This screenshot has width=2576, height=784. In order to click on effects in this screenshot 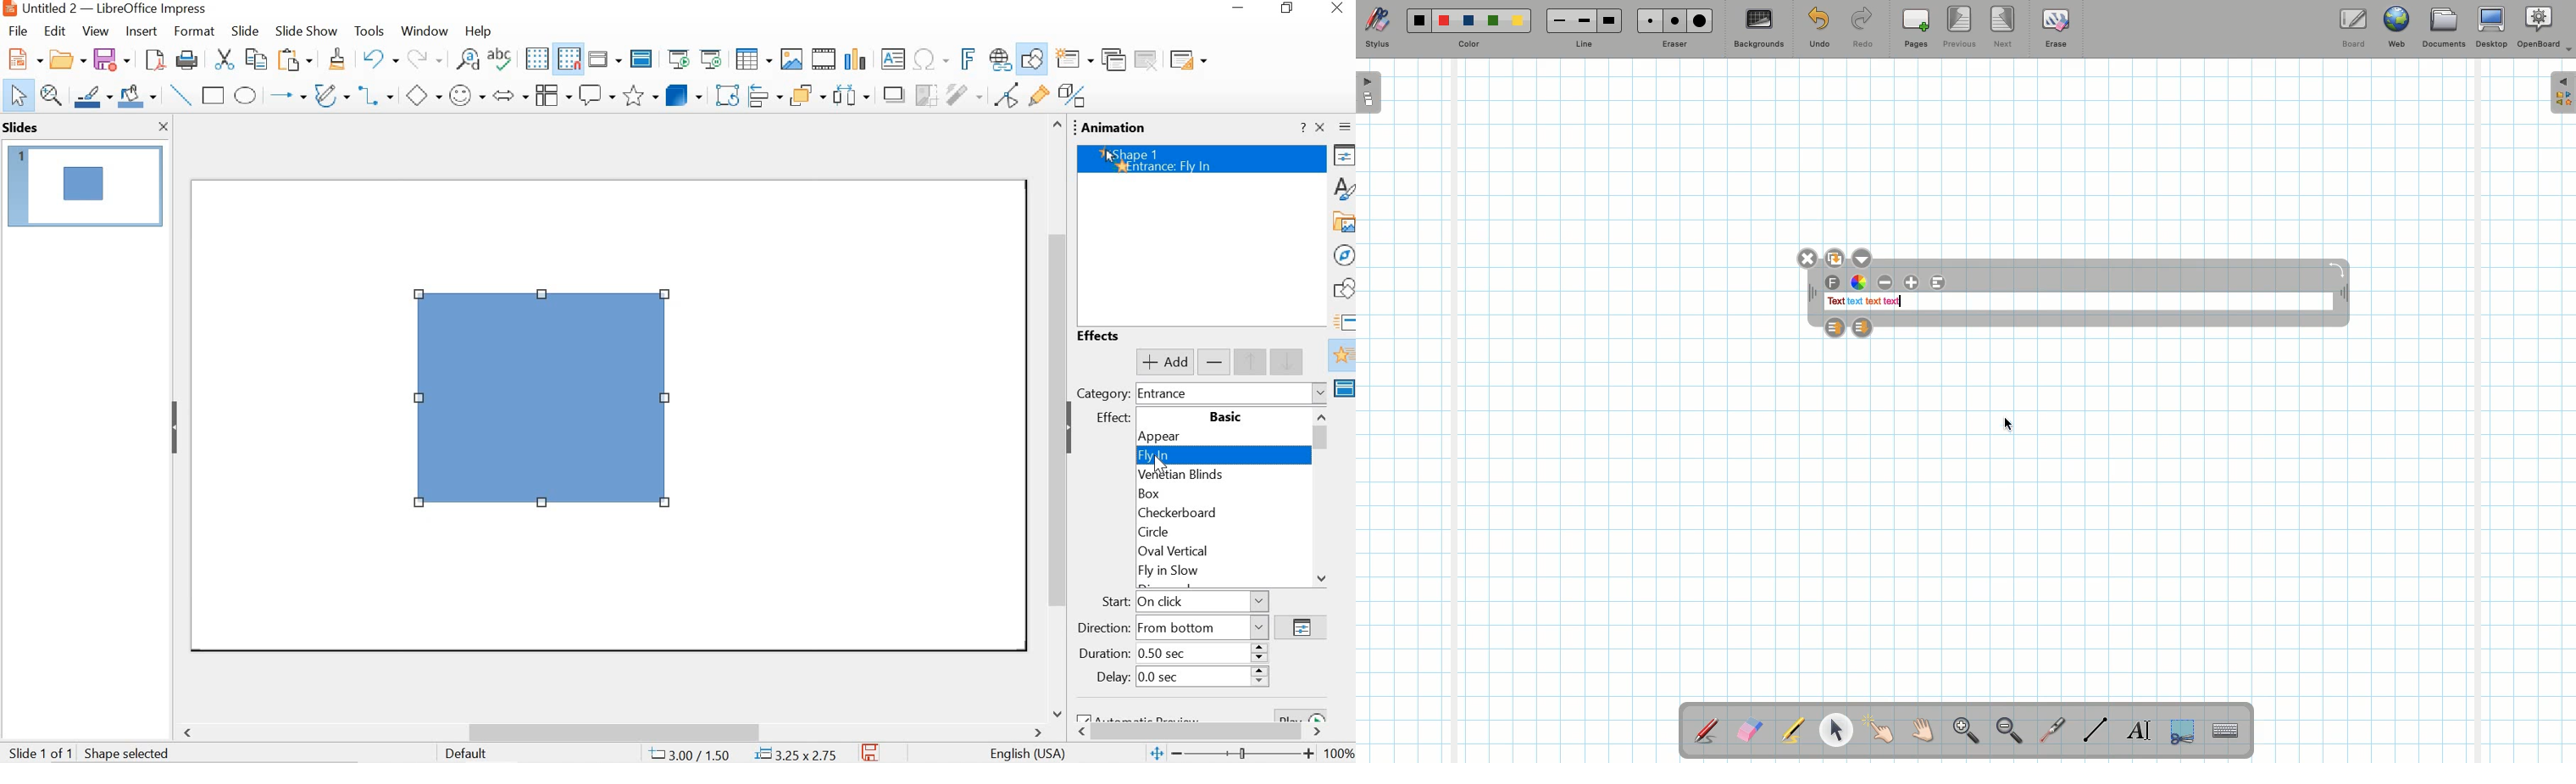, I will do `click(1103, 335)`.